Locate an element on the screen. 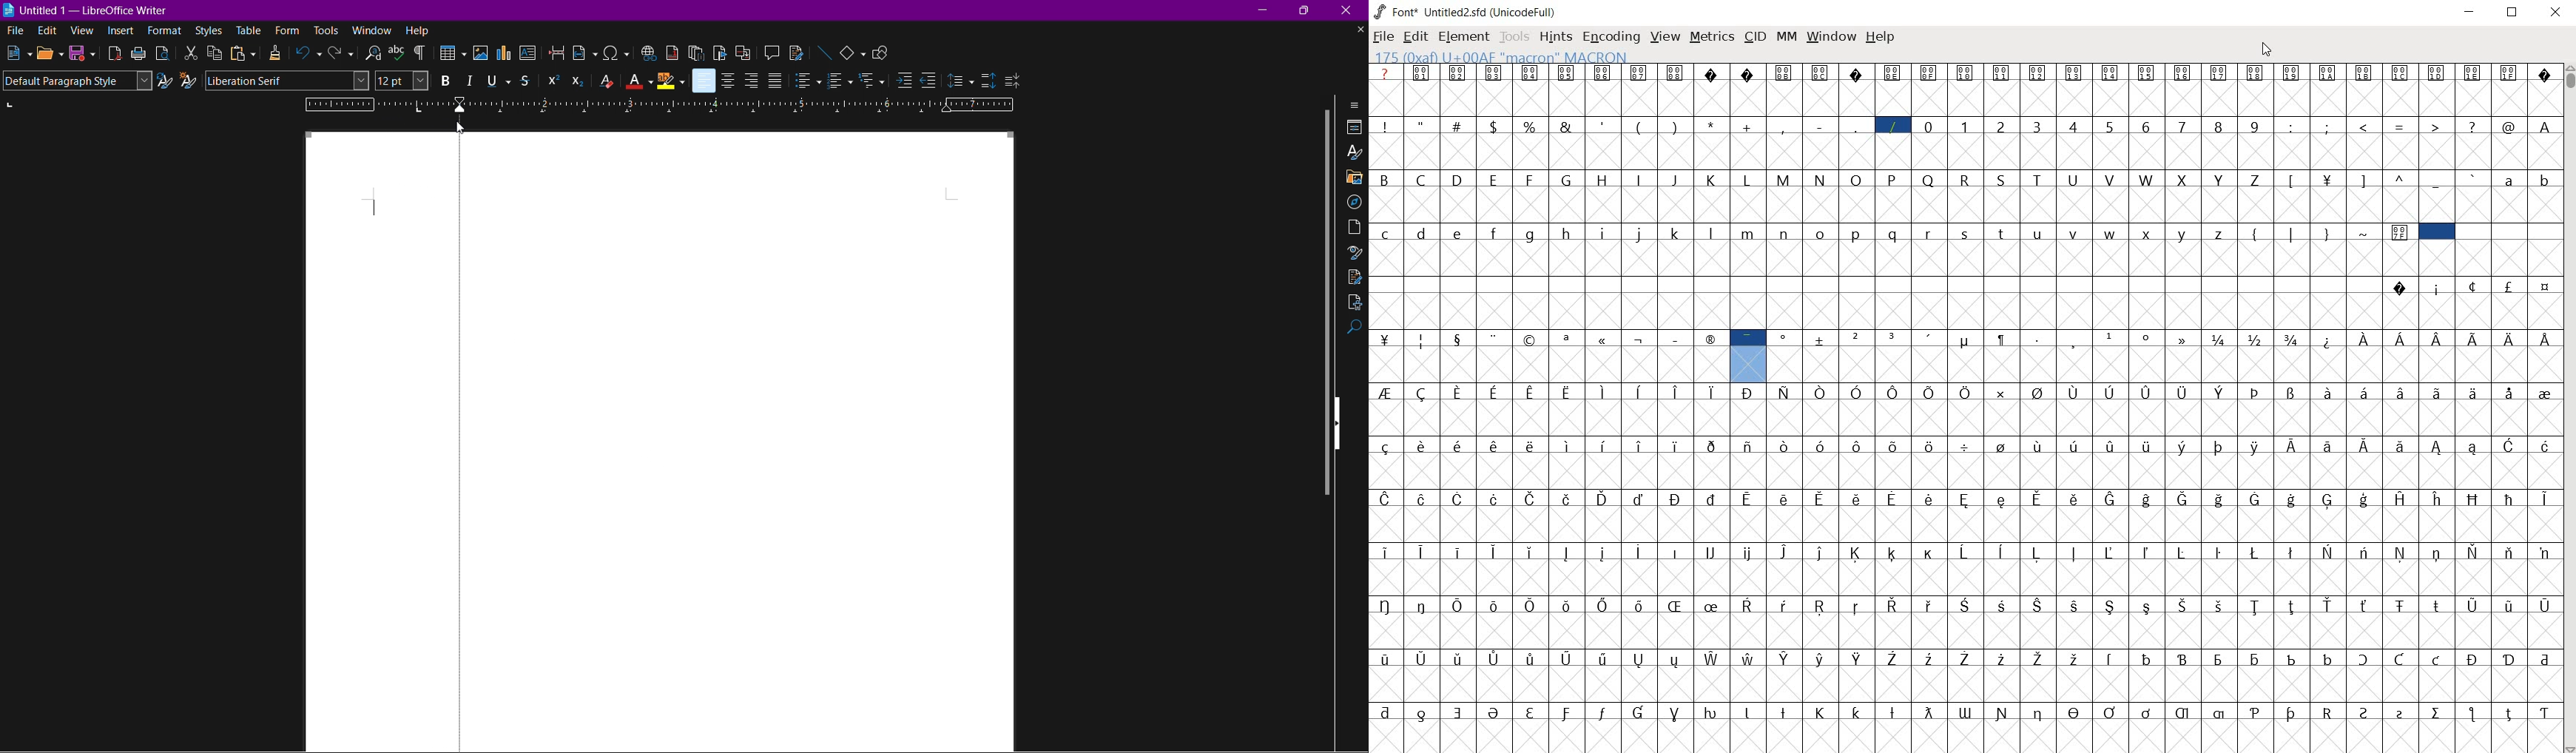 The image size is (2576, 756). MINIMIZE is located at coordinates (2469, 11).